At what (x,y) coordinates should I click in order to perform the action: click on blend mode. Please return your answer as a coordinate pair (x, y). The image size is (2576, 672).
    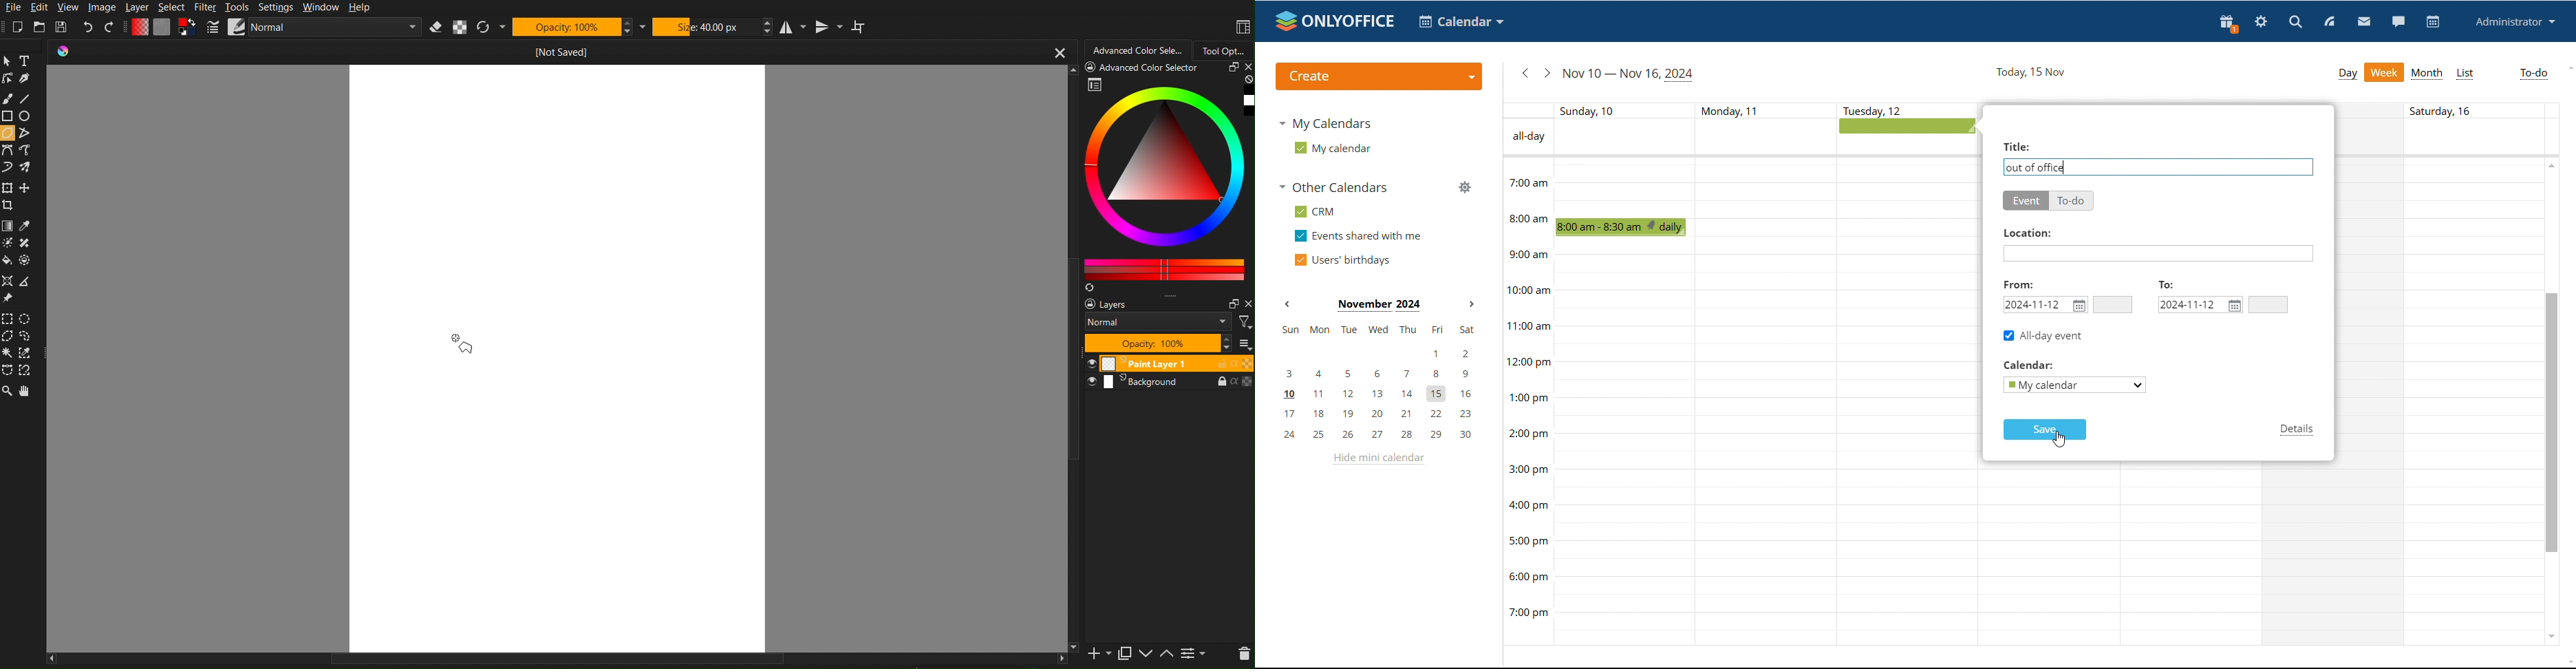
    Looking at the image, I should click on (1160, 323).